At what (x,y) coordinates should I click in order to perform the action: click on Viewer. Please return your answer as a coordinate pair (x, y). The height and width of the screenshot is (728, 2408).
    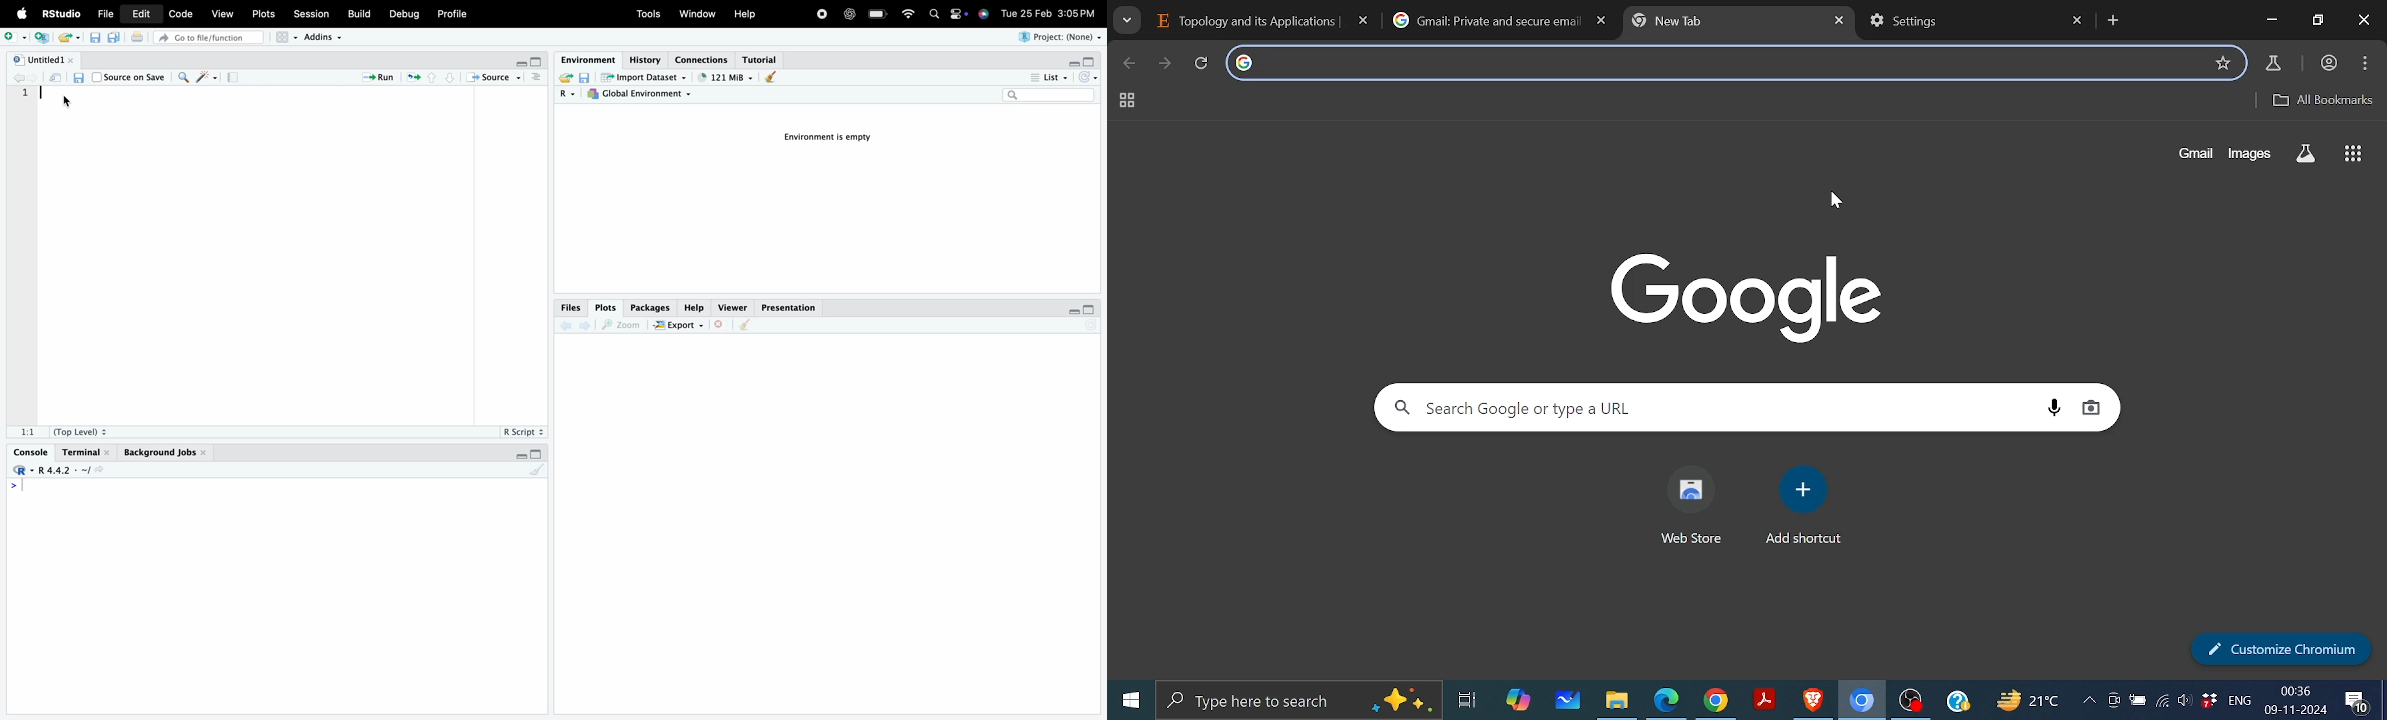
    Looking at the image, I should click on (733, 308).